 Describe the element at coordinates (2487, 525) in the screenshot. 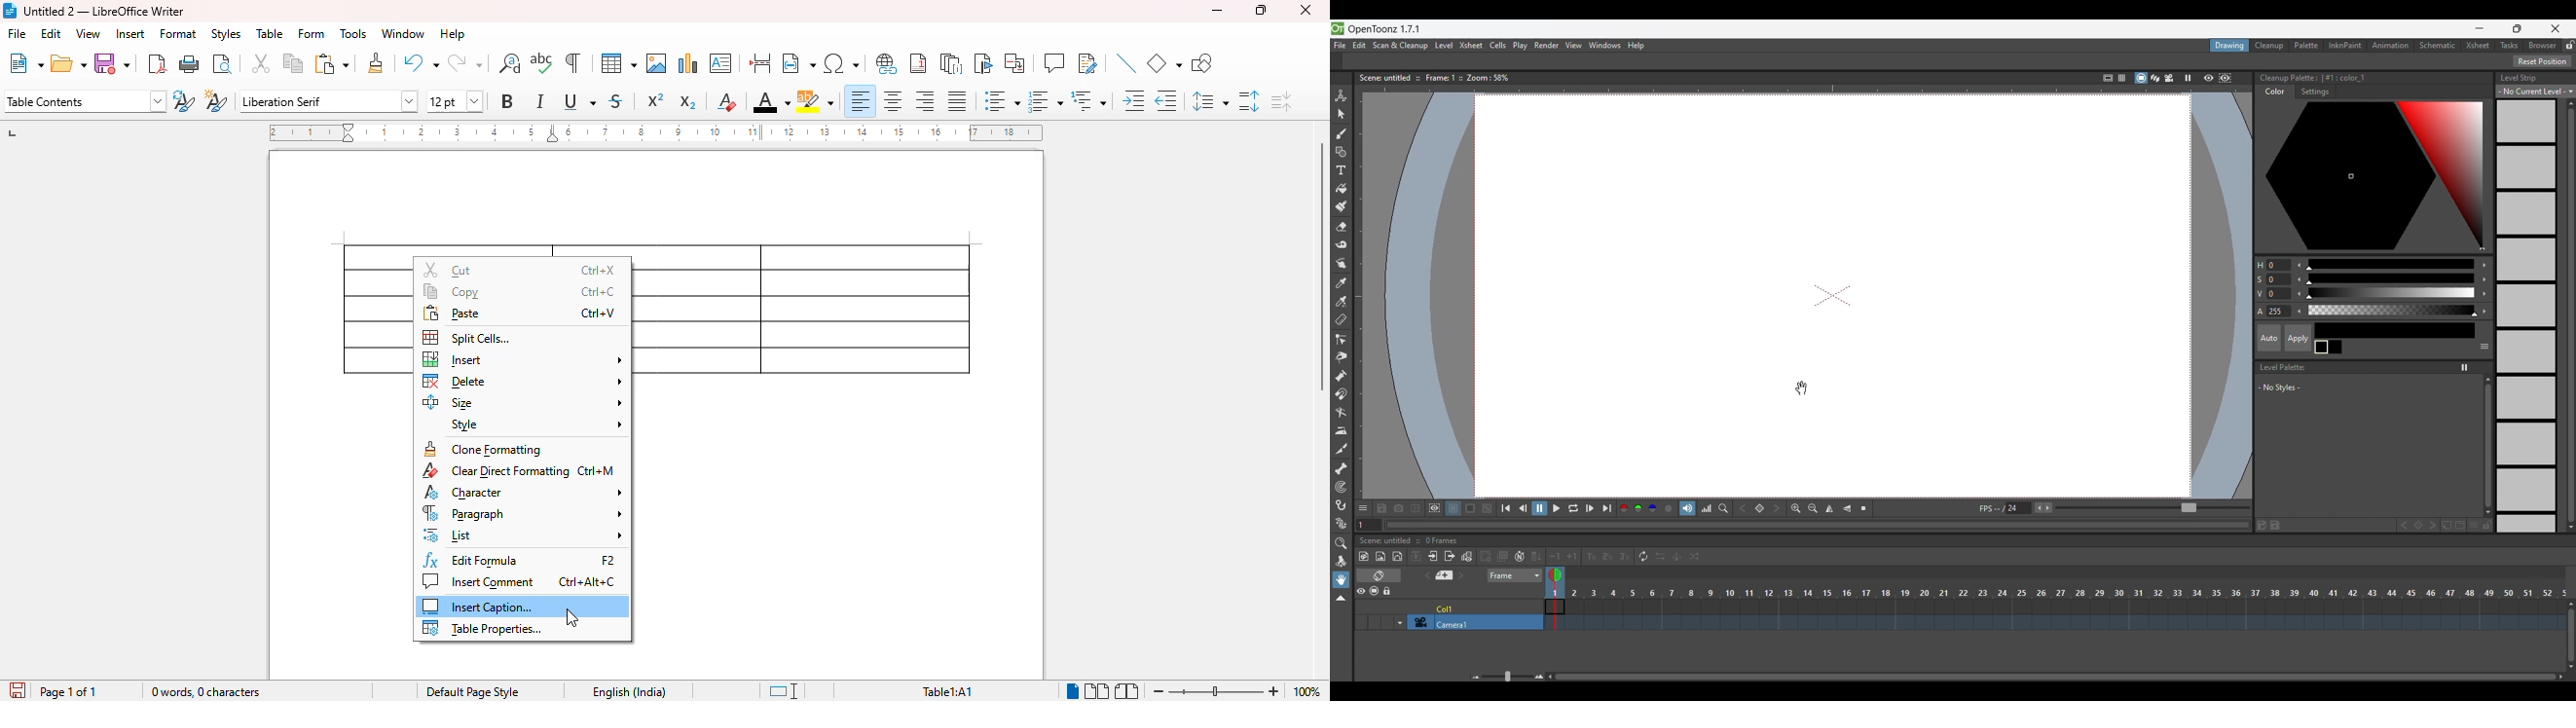

I see `Lock palette inputs` at that location.